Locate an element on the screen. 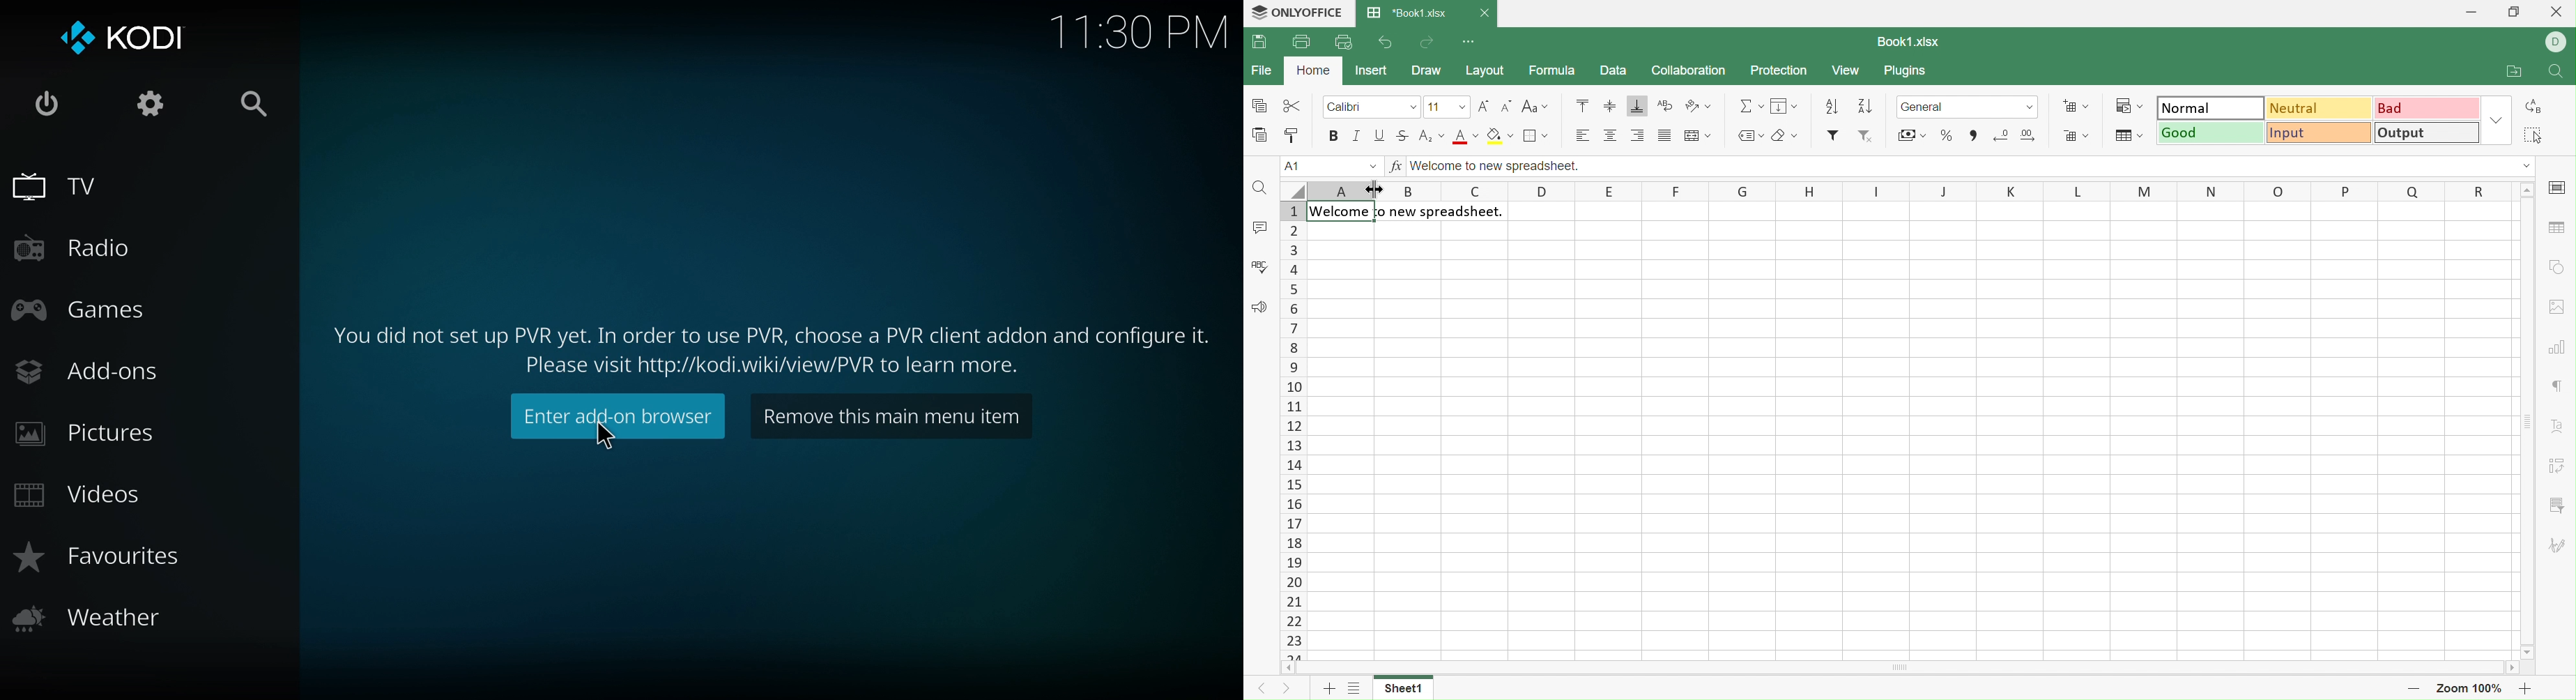  Scroll Down is located at coordinates (2529, 650).